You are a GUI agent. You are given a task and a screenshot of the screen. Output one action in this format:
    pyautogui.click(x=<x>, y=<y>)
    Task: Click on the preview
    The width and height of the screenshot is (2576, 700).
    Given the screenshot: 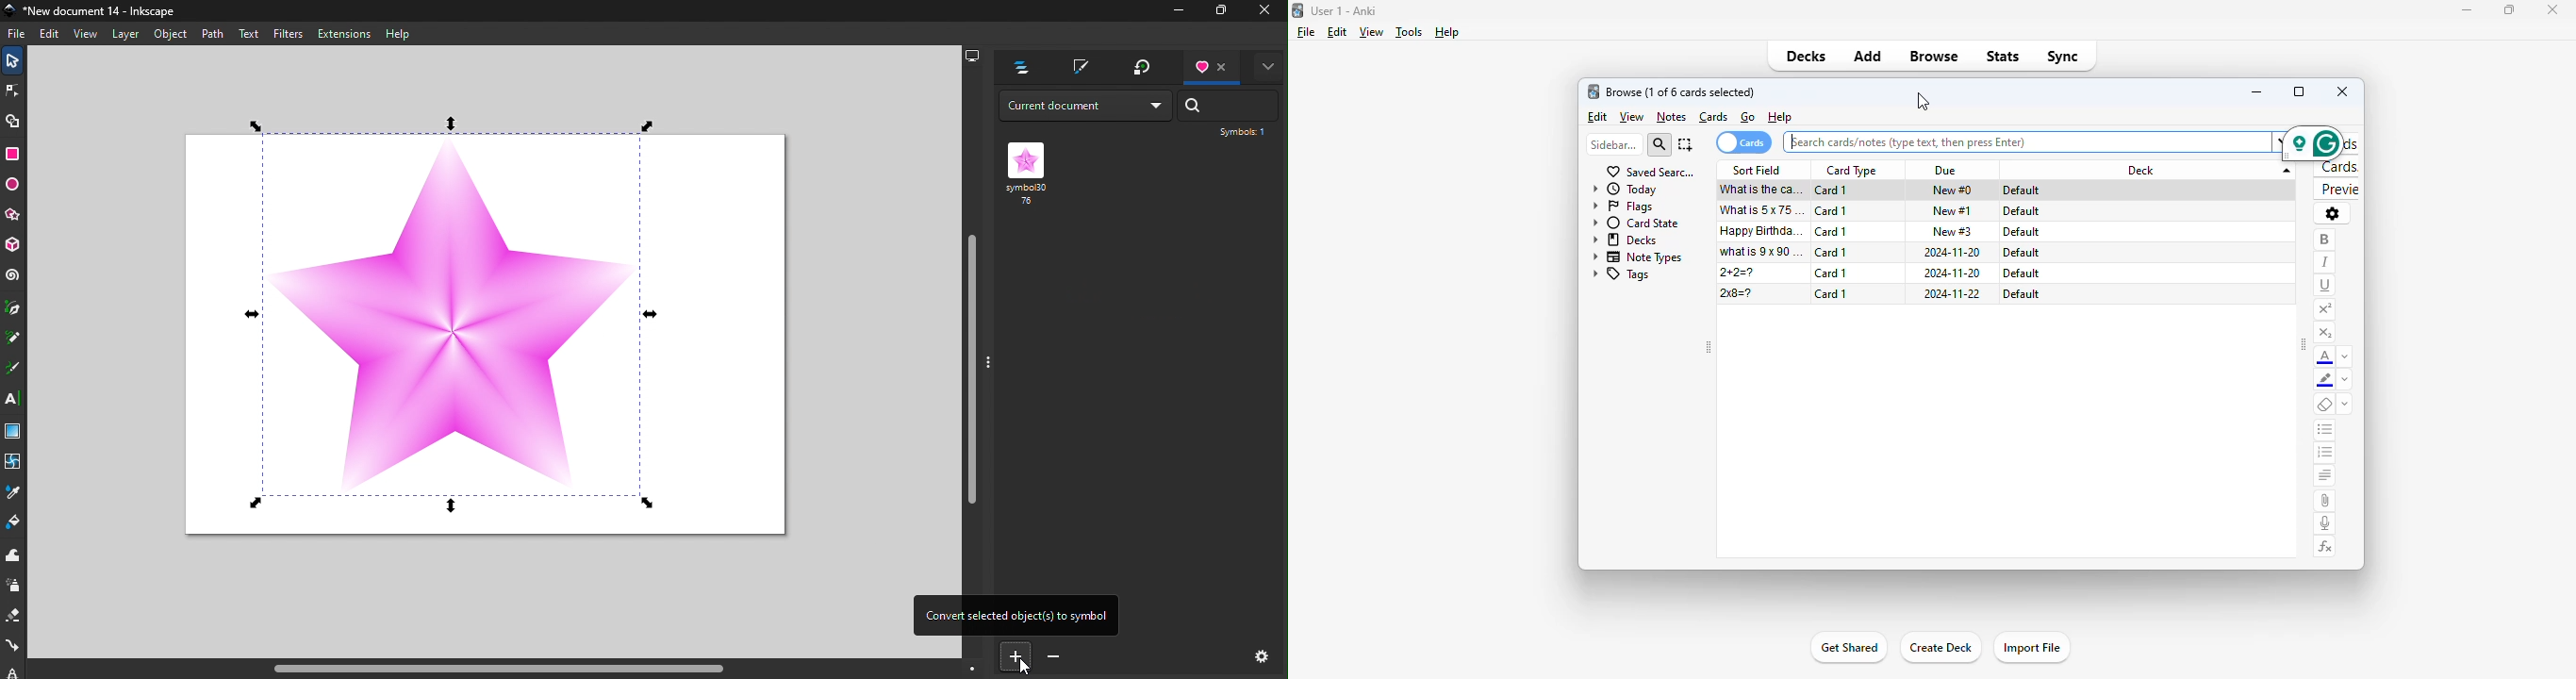 What is the action you would take?
    pyautogui.click(x=2337, y=189)
    